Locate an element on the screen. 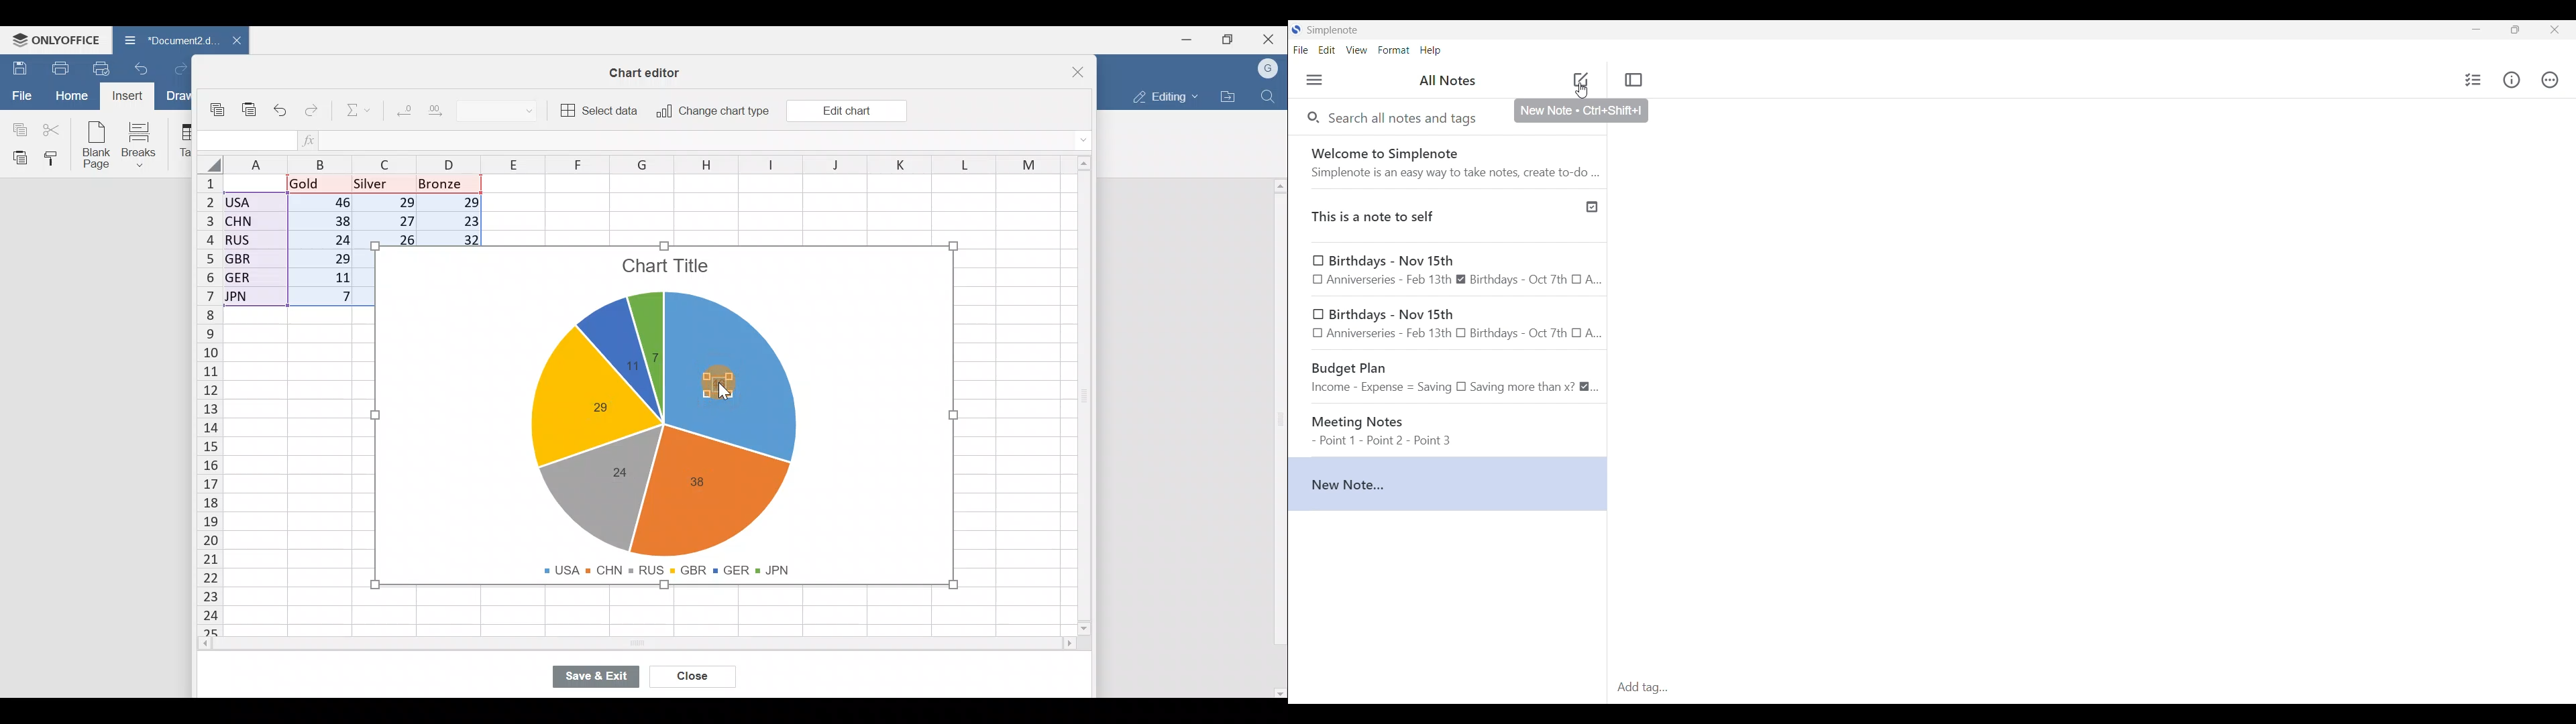  Save & exit is located at coordinates (603, 678).